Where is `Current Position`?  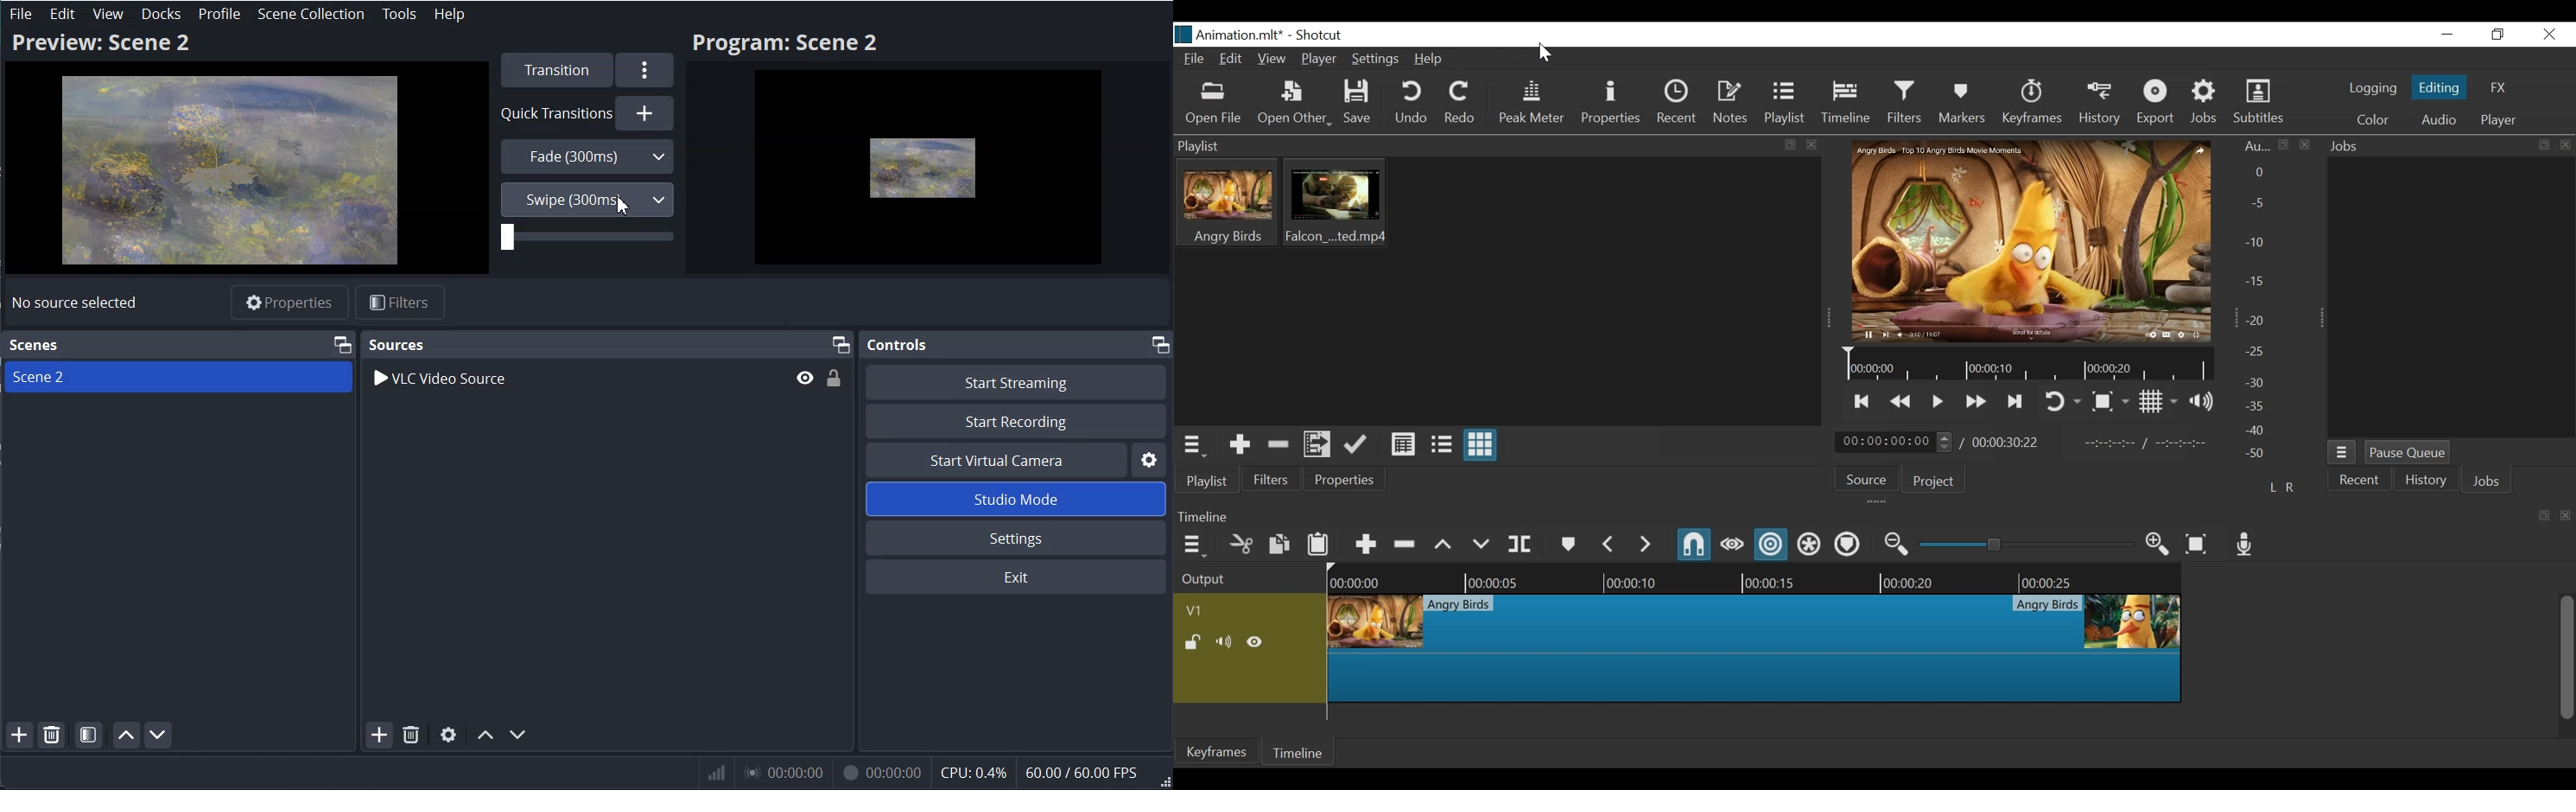 Current Position is located at coordinates (1895, 443).